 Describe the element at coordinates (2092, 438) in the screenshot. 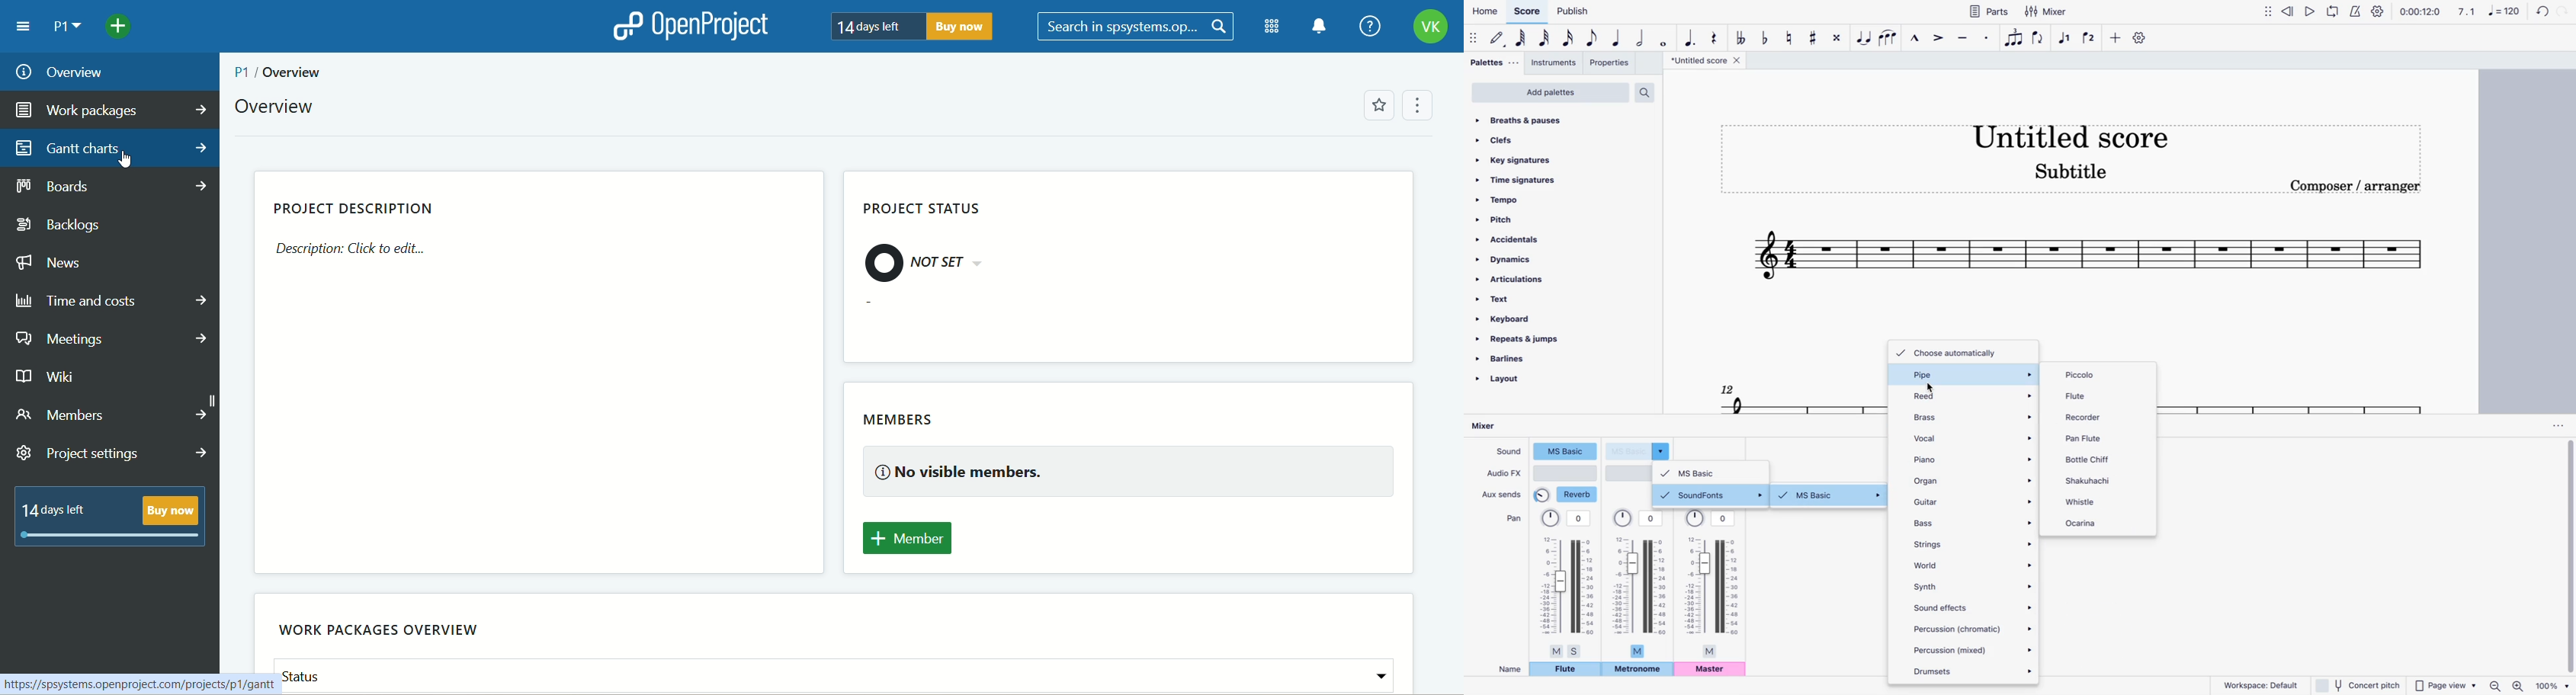

I see `pan flute` at that location.